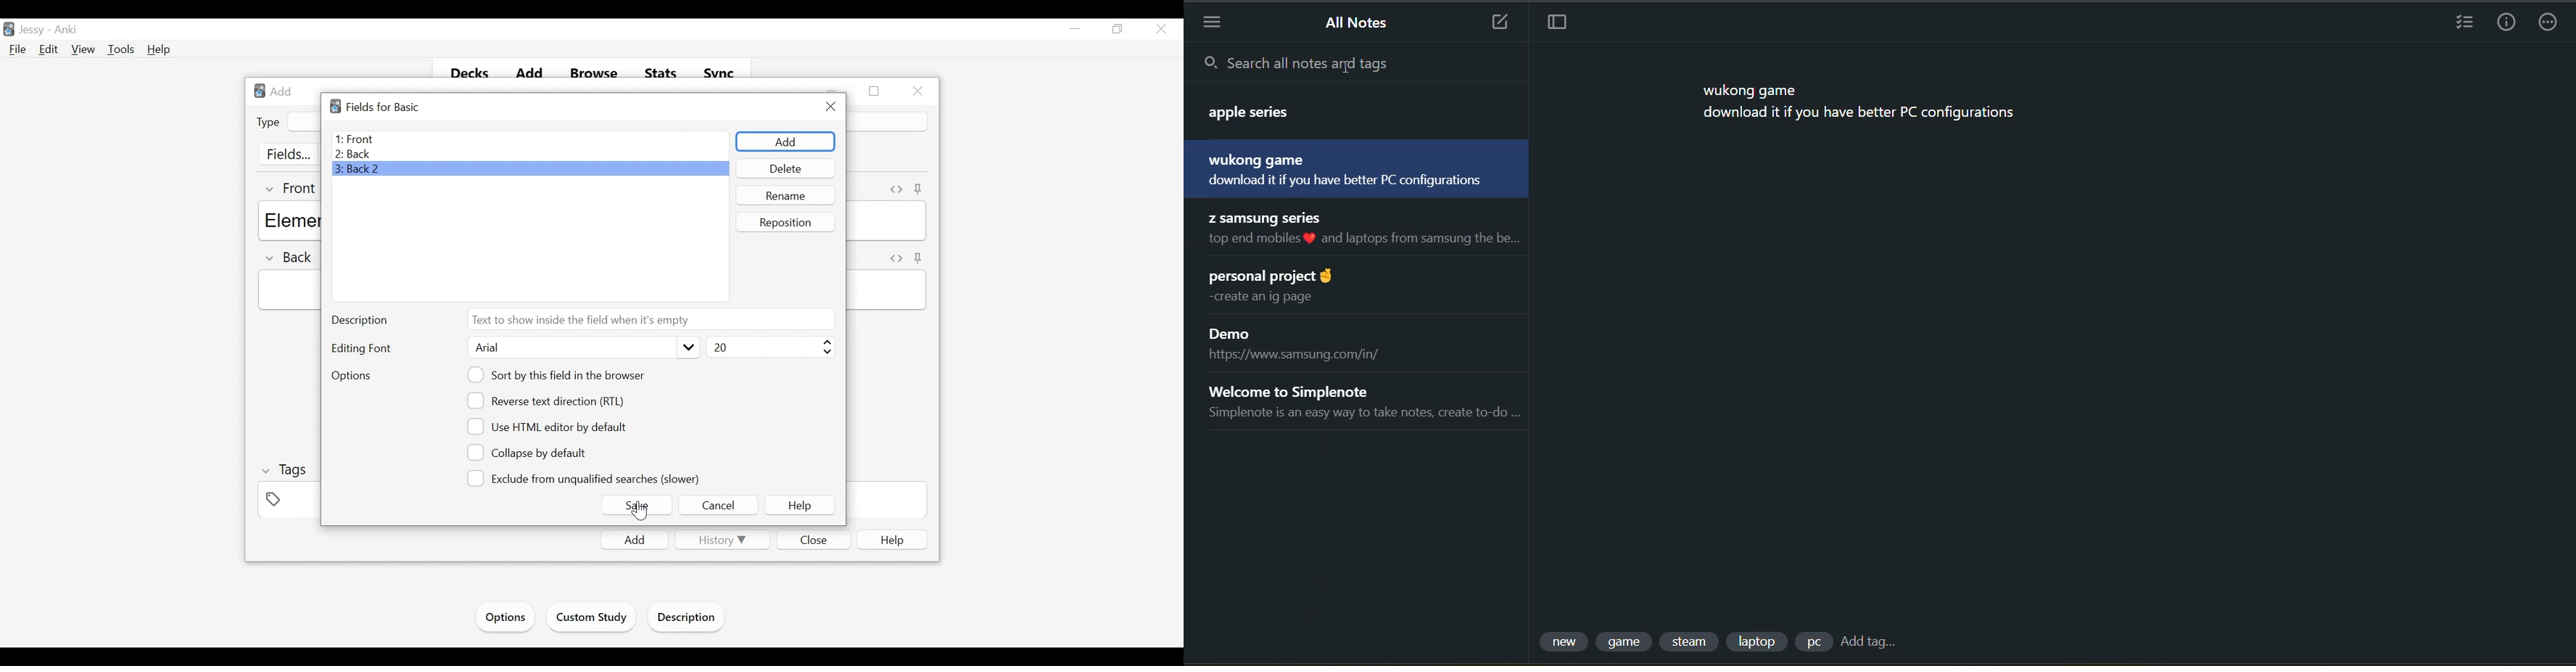  I want to click on data from current note, so click(1863, 104).